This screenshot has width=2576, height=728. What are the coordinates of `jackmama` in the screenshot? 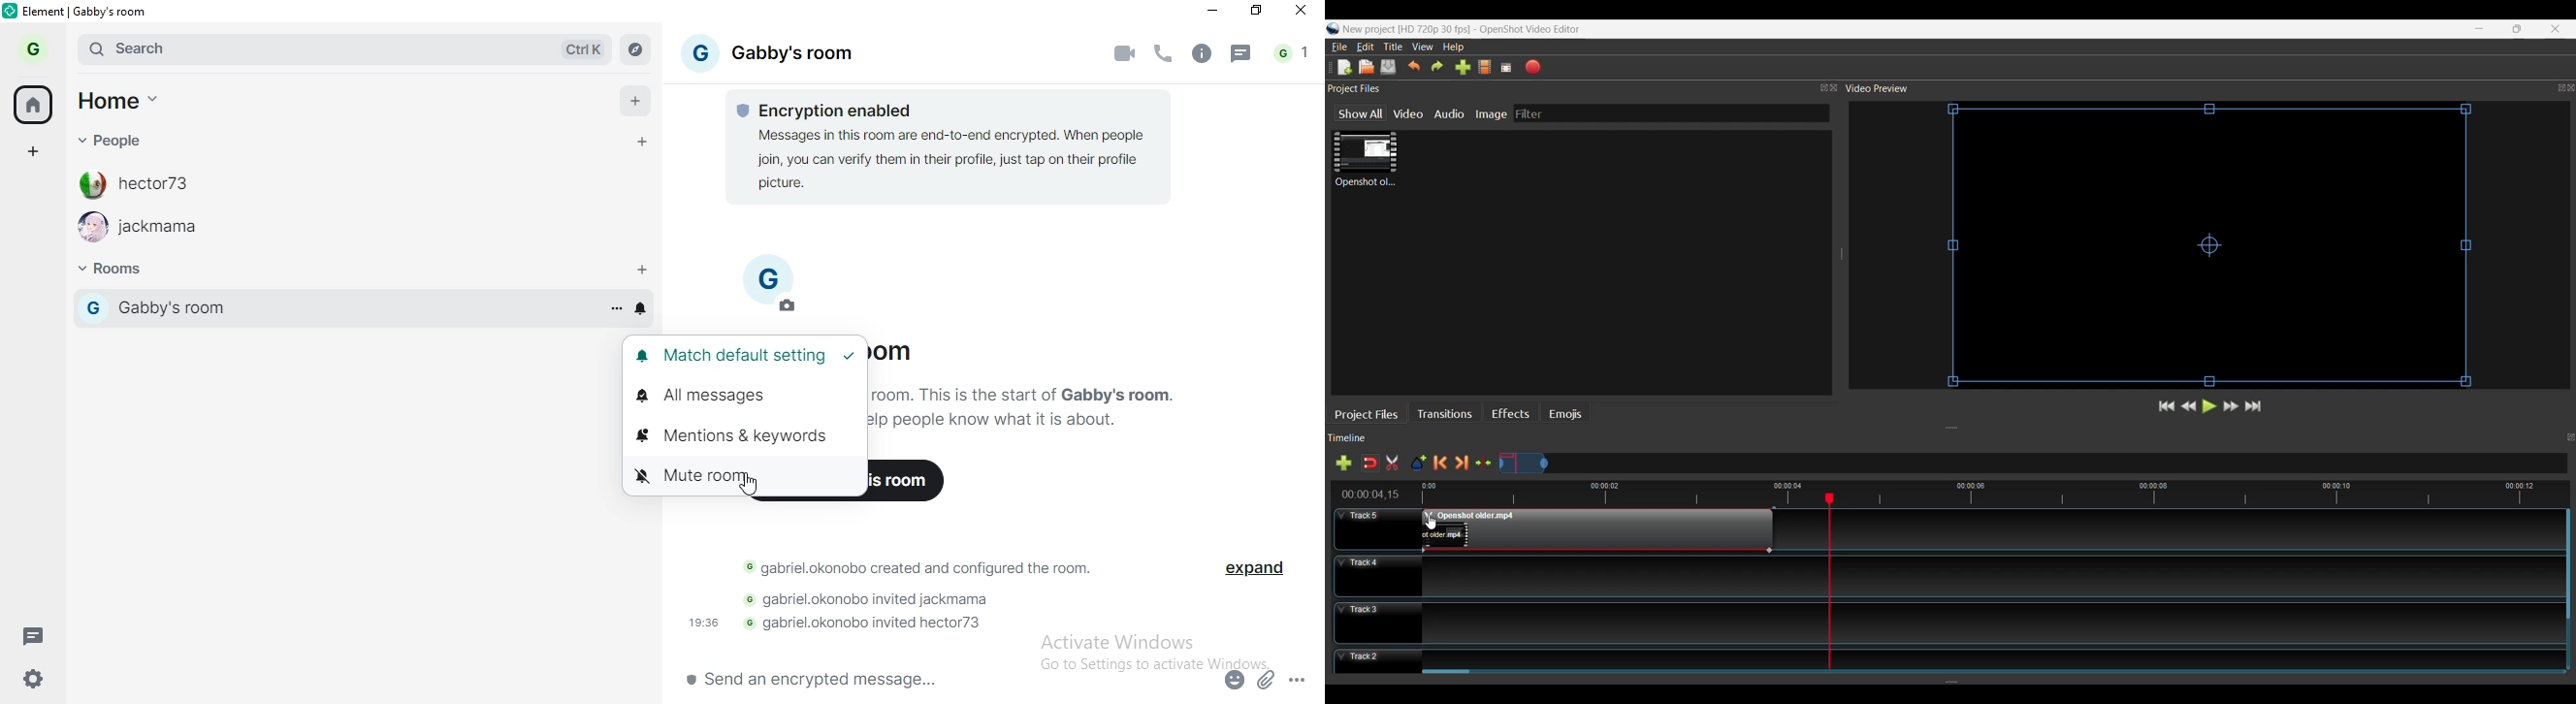 It's located at (167, 232).